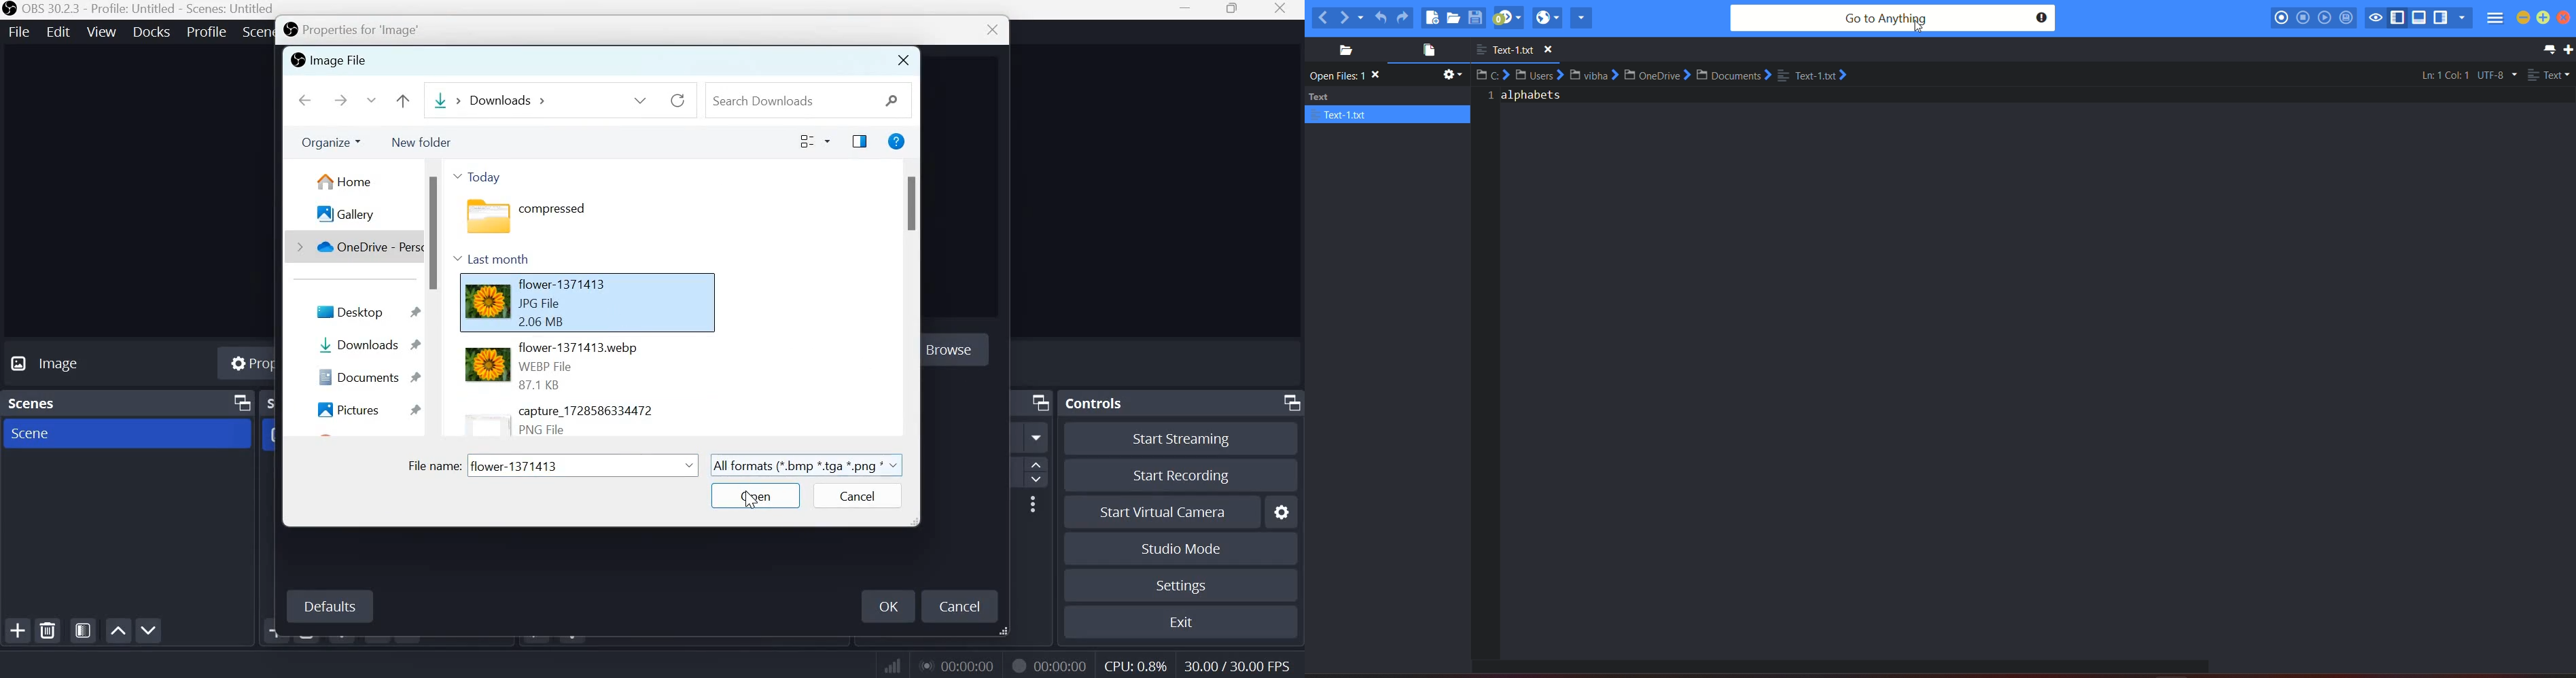 Image resolution: width=2576 pixels, height=700 pixels. What do you see at coordinates (20, 630) in the screenshot?
I see `Add scene` at bounding box center [20, 630].